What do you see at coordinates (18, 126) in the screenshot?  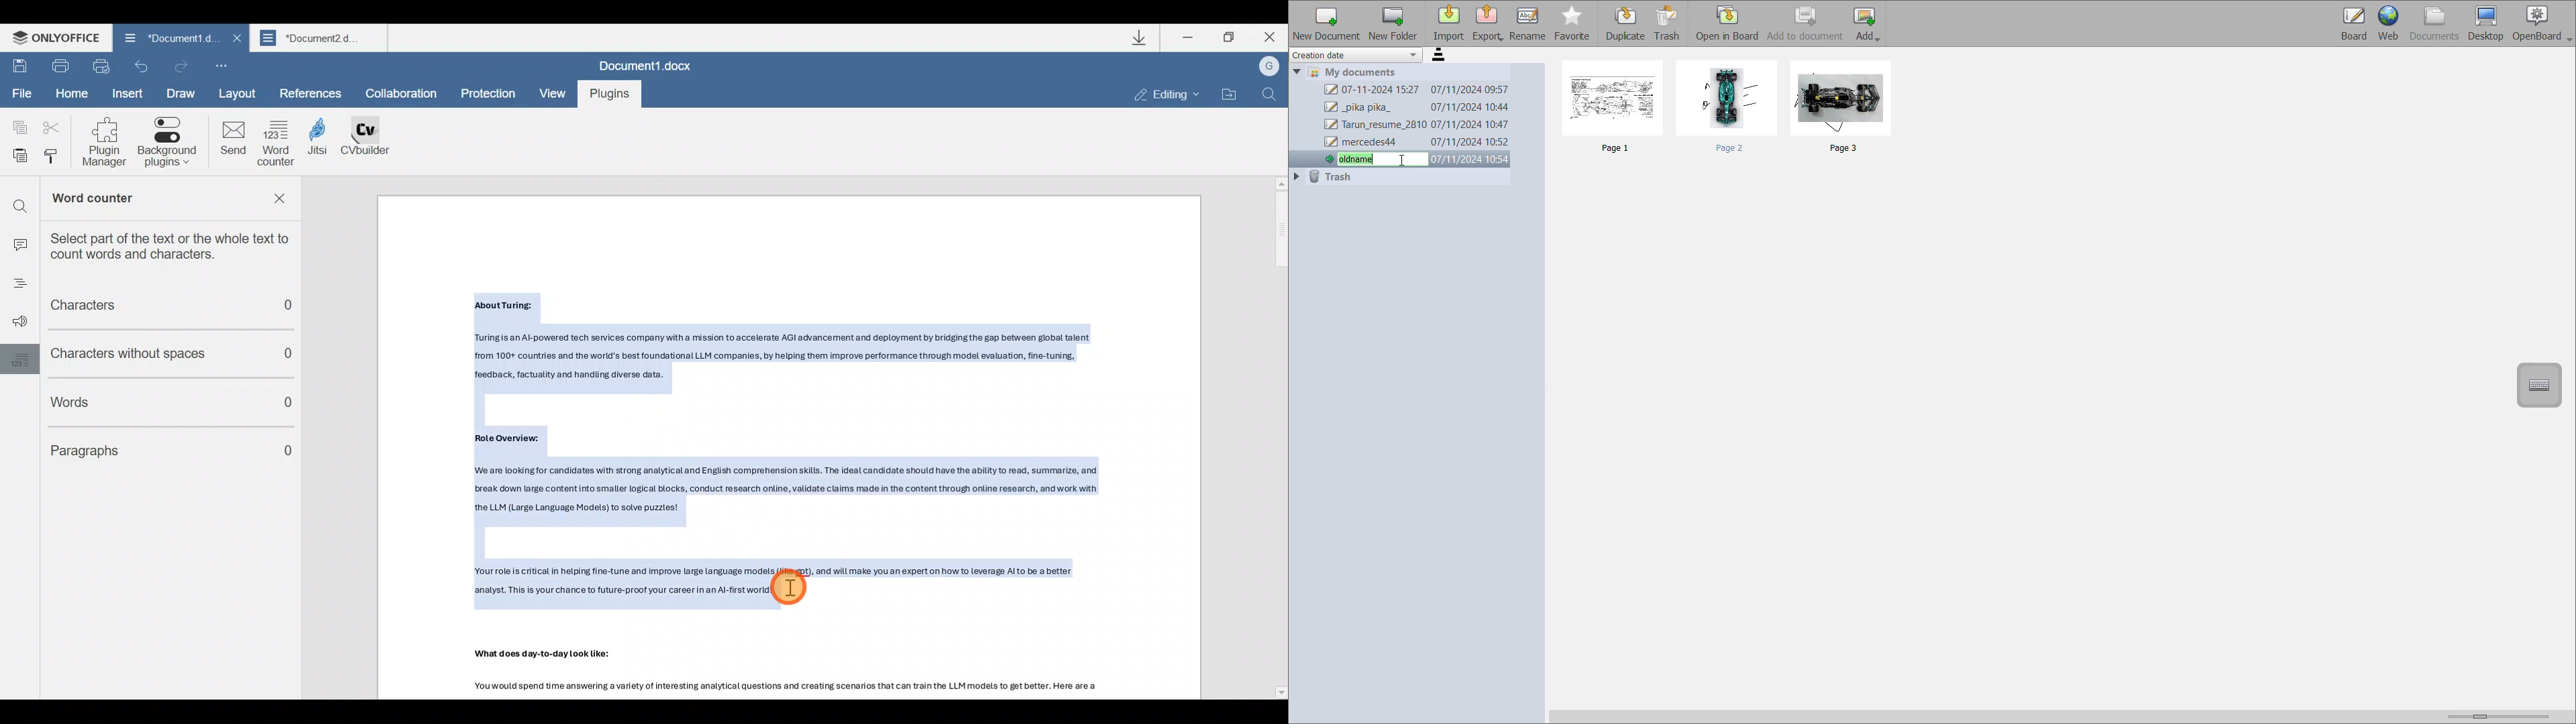 I see `Copy` at bounding box center [18, 126].